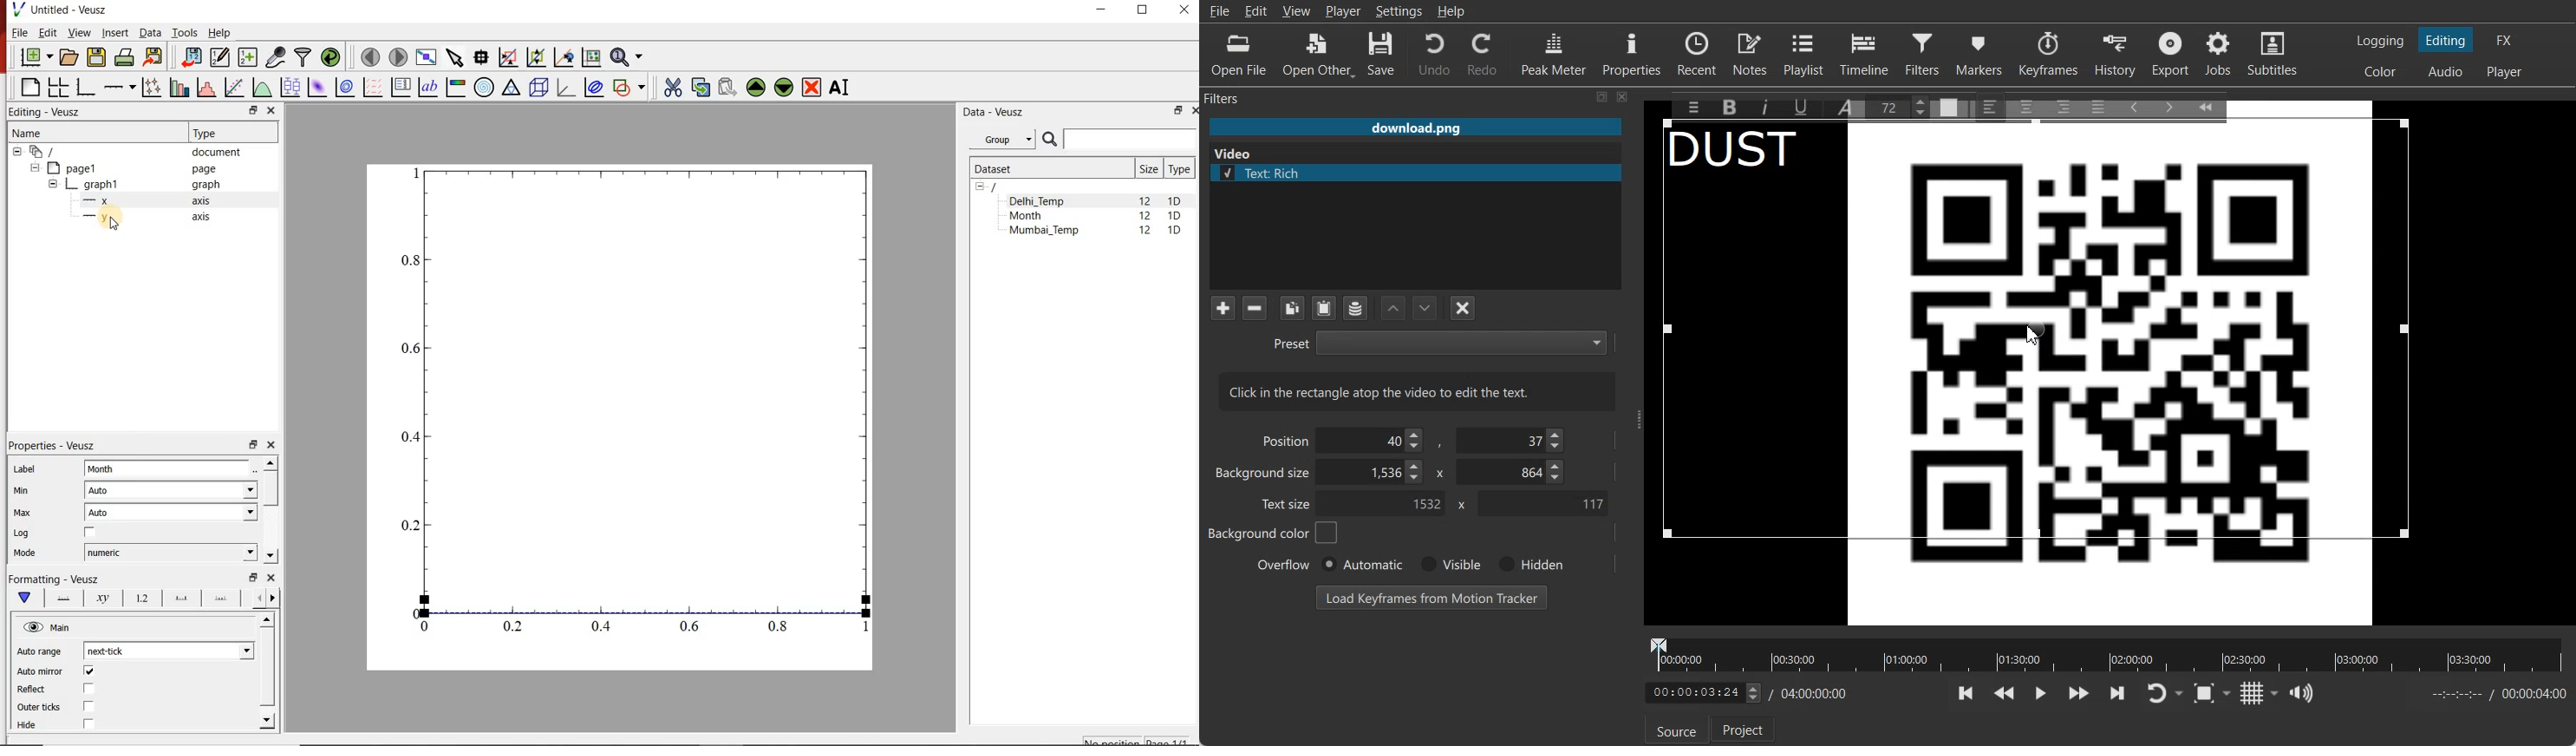 The height and width of the screenshot is (756, 2576). What do you see at coordinates (2005, 693) in the screenshot?
I see `Play Quickly backward` at bounding box center [2005, 693].